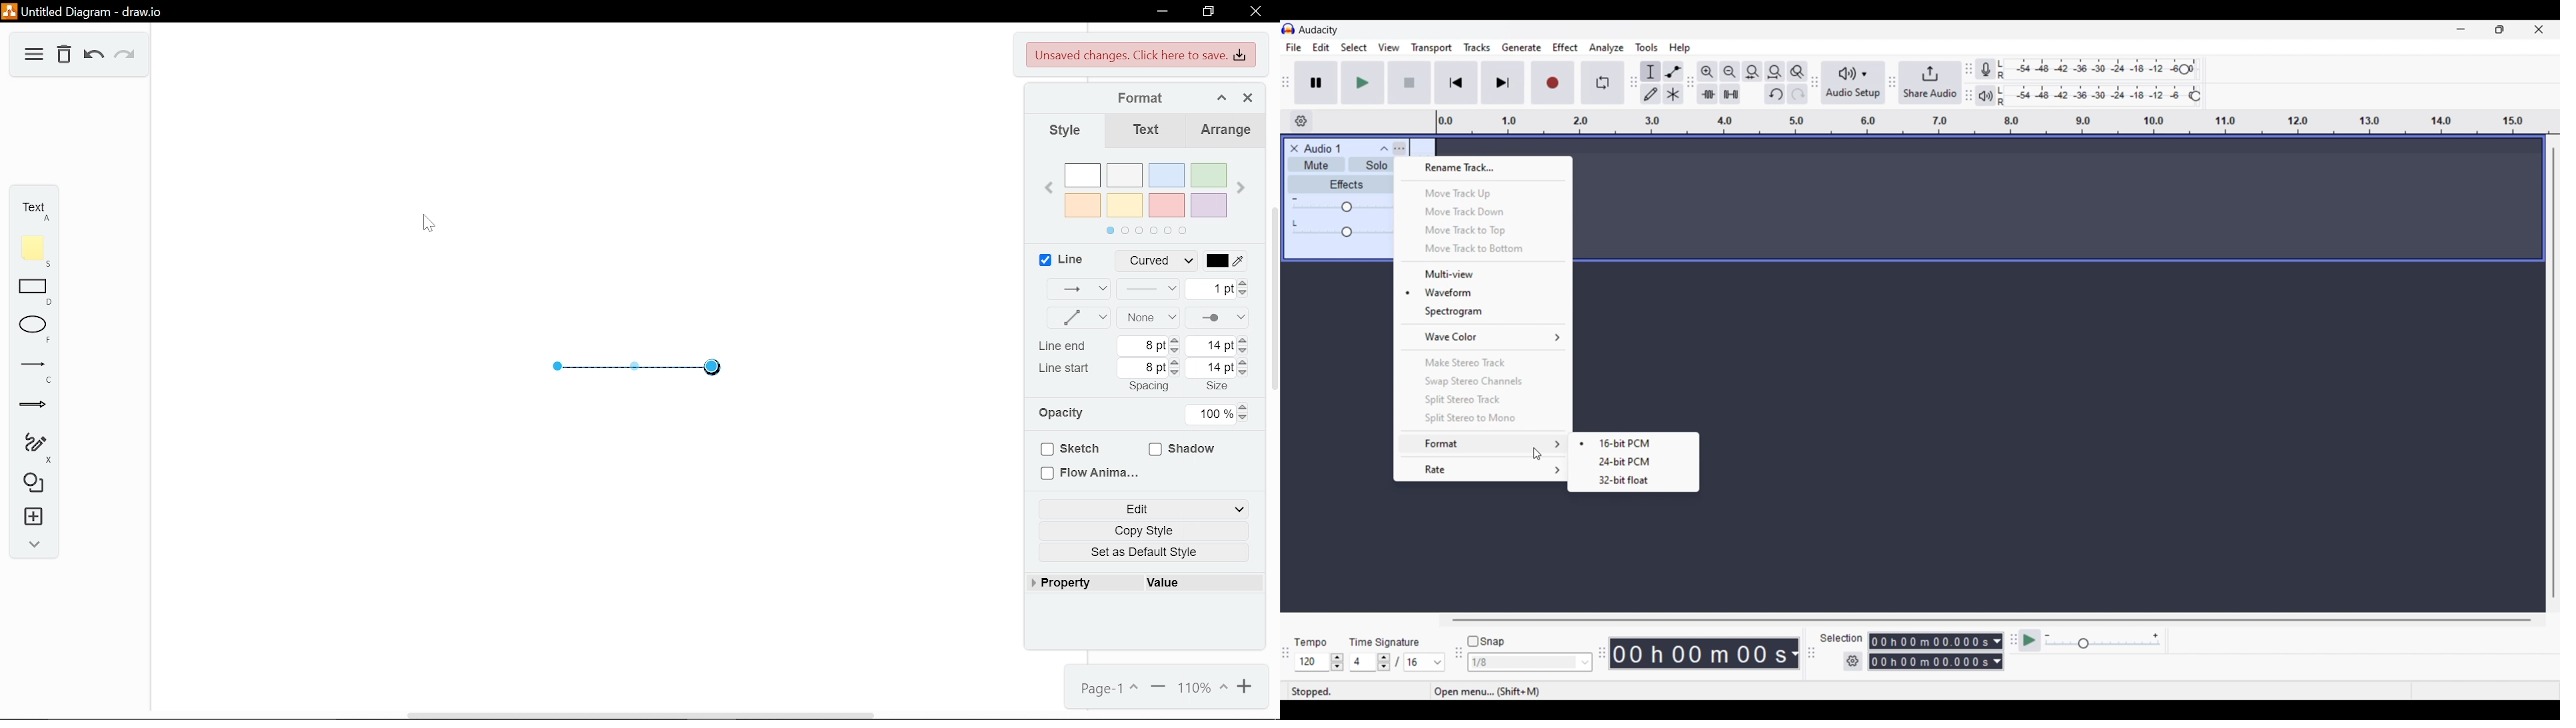  I want to click on -, so click(1295, 197).